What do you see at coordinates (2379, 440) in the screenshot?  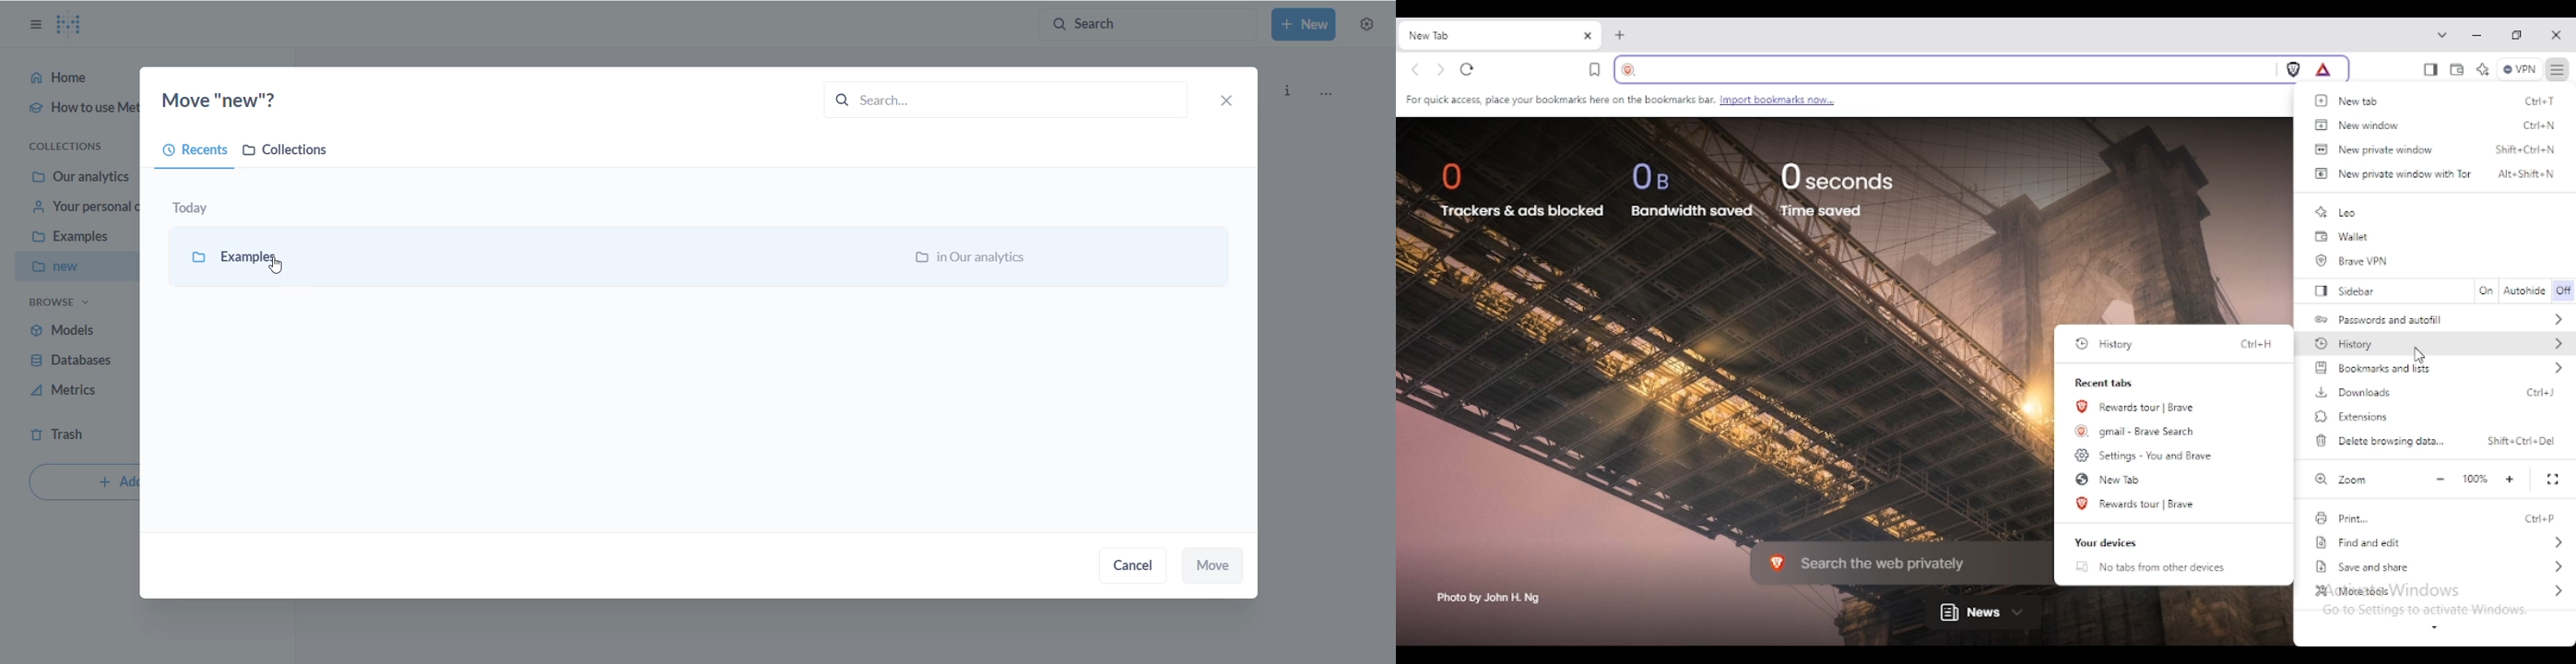 I see `delete browsing data` at bounding box center [2379, 440].